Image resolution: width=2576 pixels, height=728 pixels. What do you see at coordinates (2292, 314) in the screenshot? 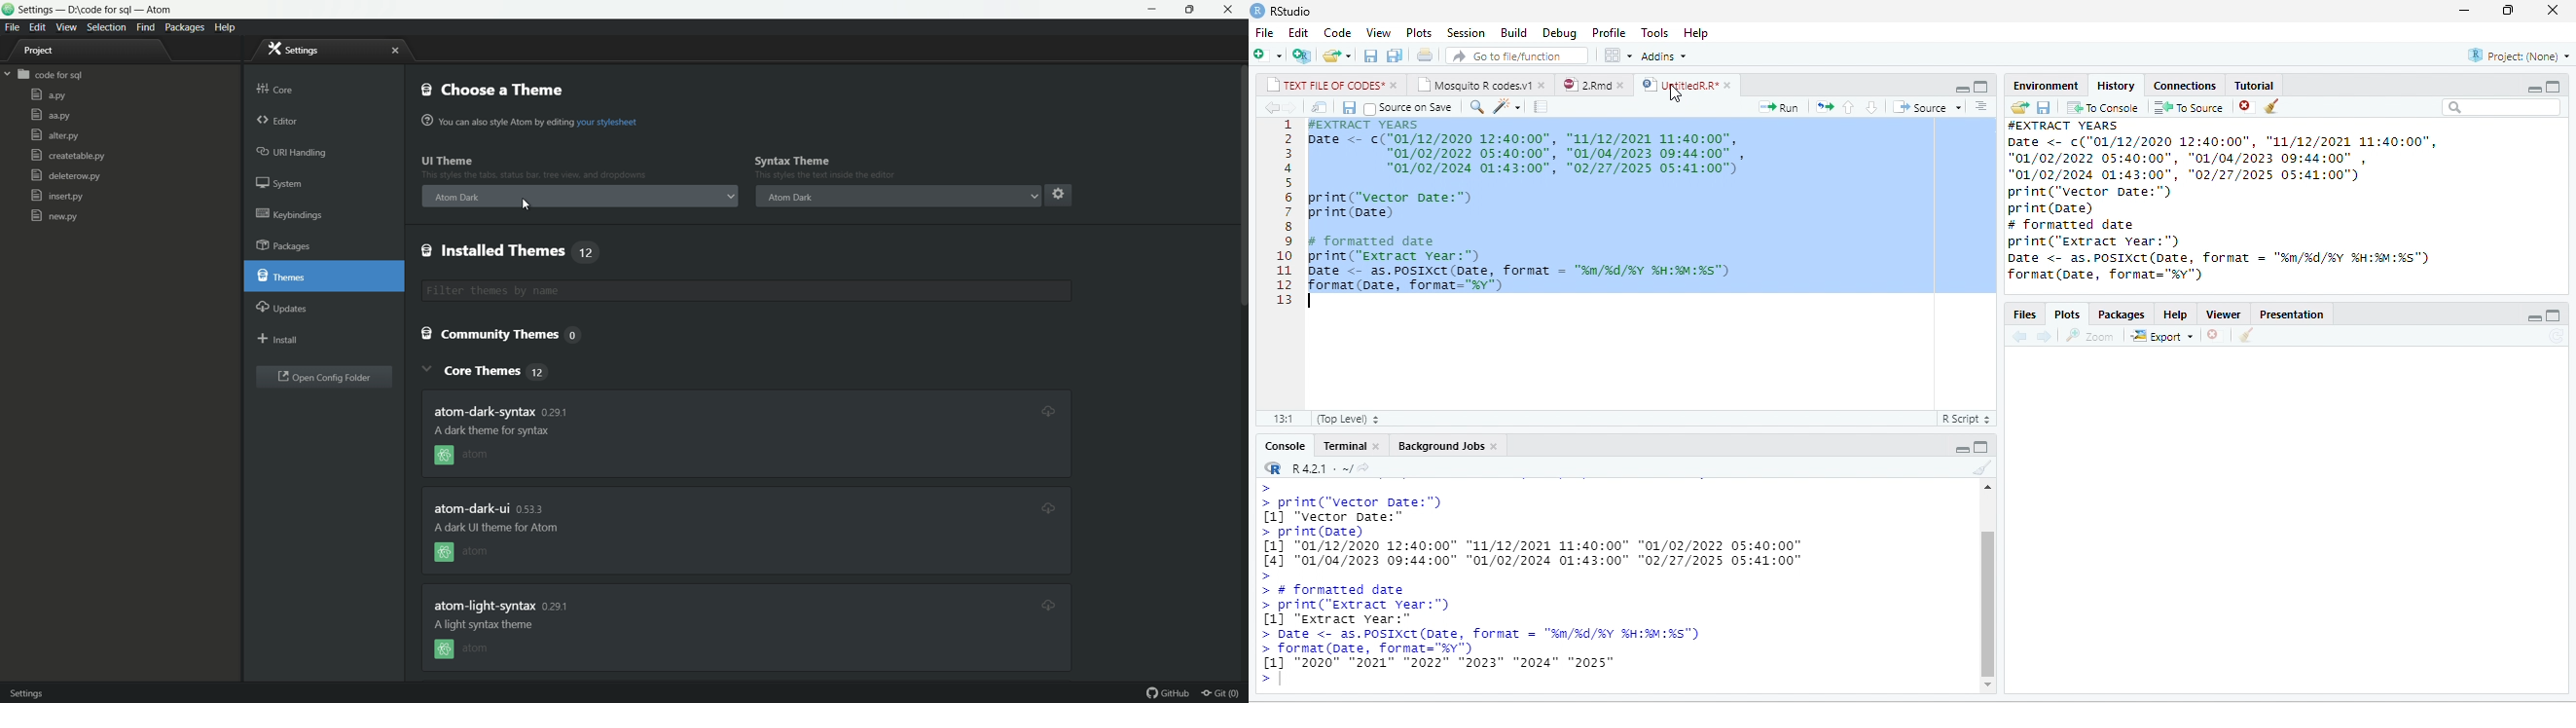
I see `Presentation` at bounding box center [2292, 314].